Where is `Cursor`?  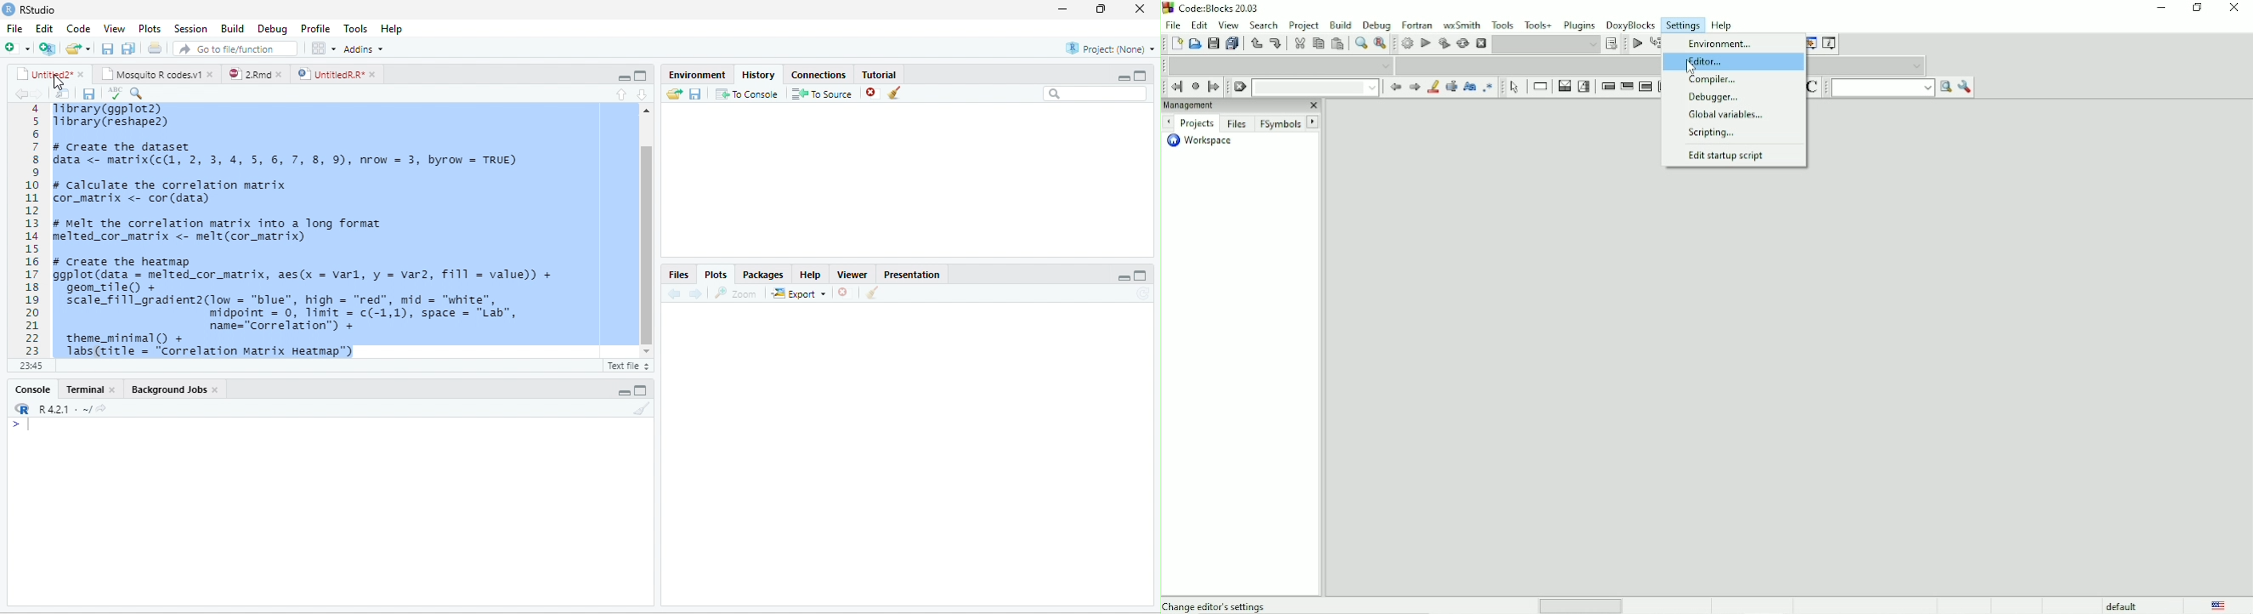 Cursor is located at coordinates (1692, 65).